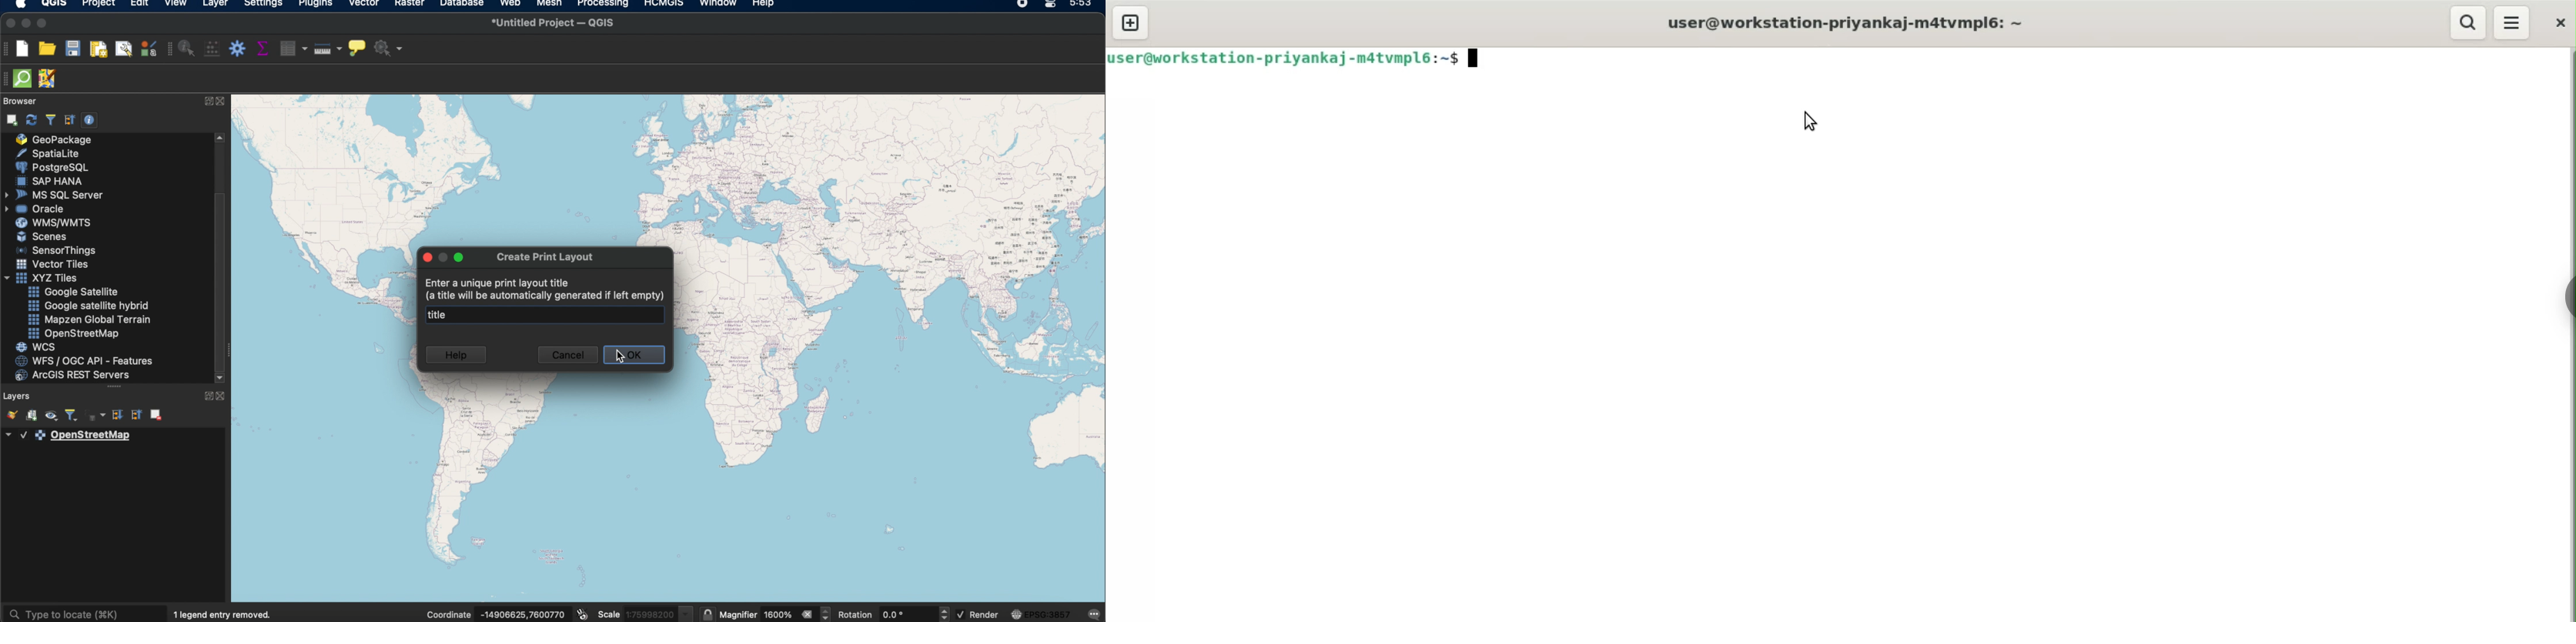 The height and width of the screenshot is (644, 2576). Describe the element at coordinates (9, 22) in the screenshot. I see `close` at that location.